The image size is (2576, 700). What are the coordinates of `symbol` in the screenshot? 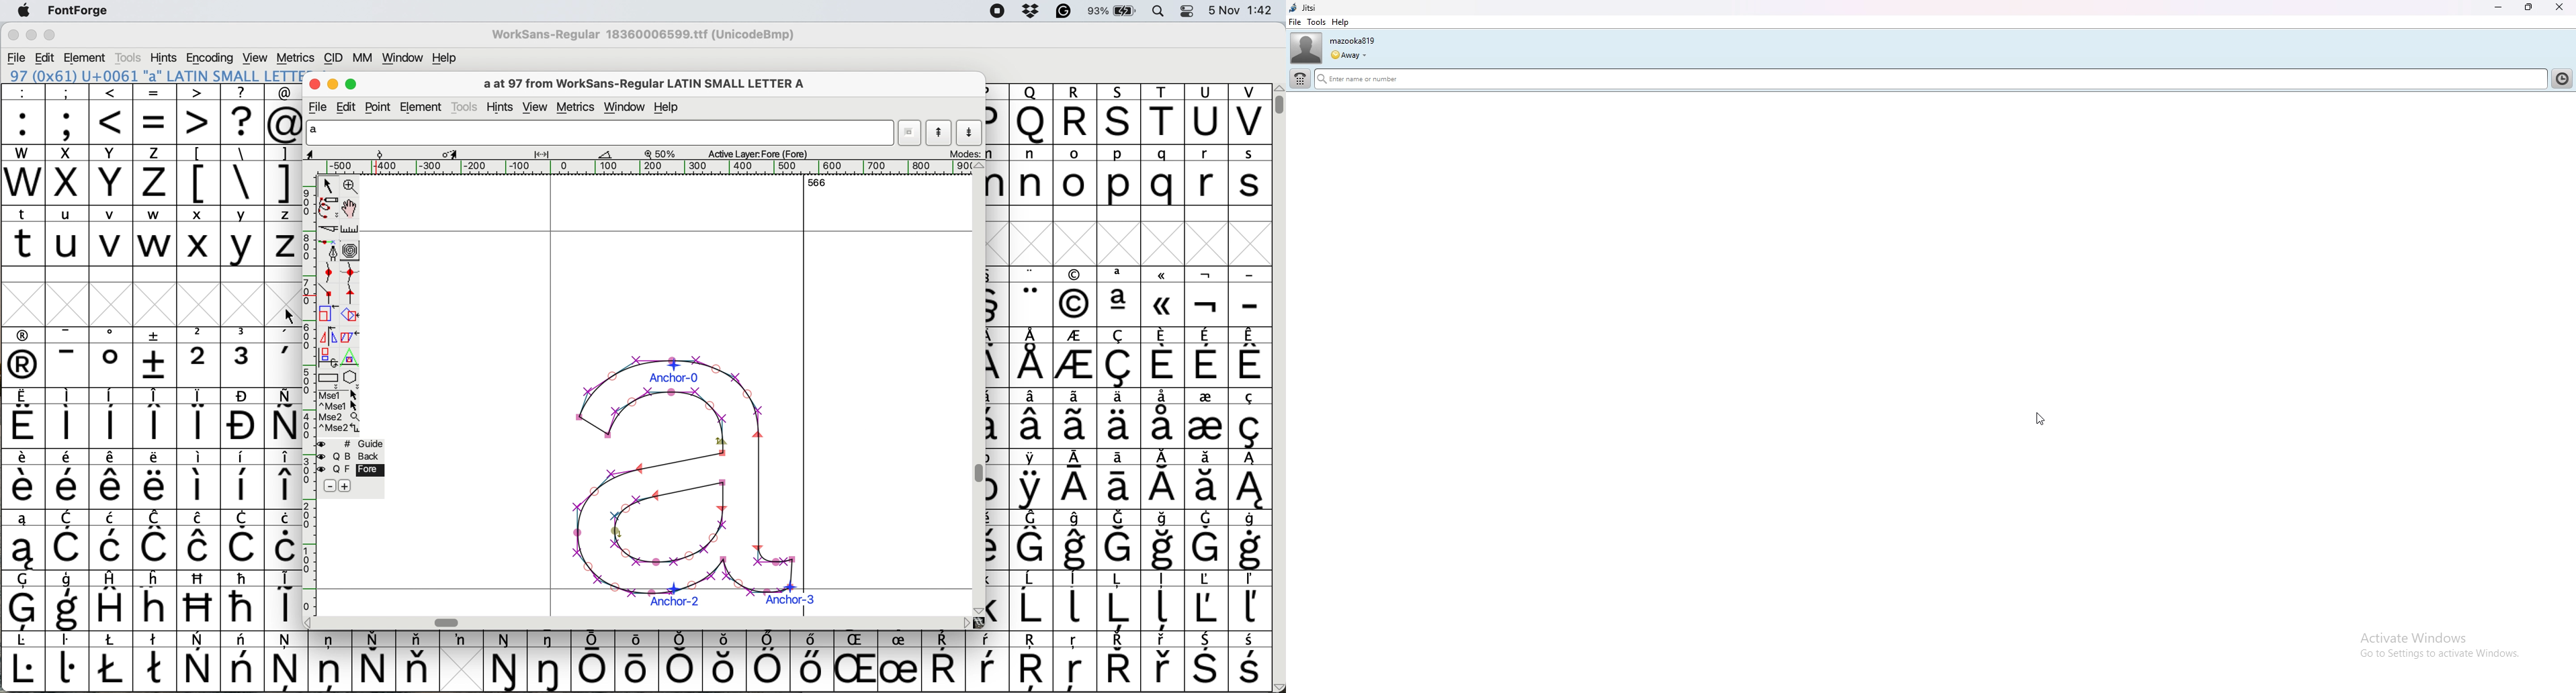 It's located at (1163, 357).